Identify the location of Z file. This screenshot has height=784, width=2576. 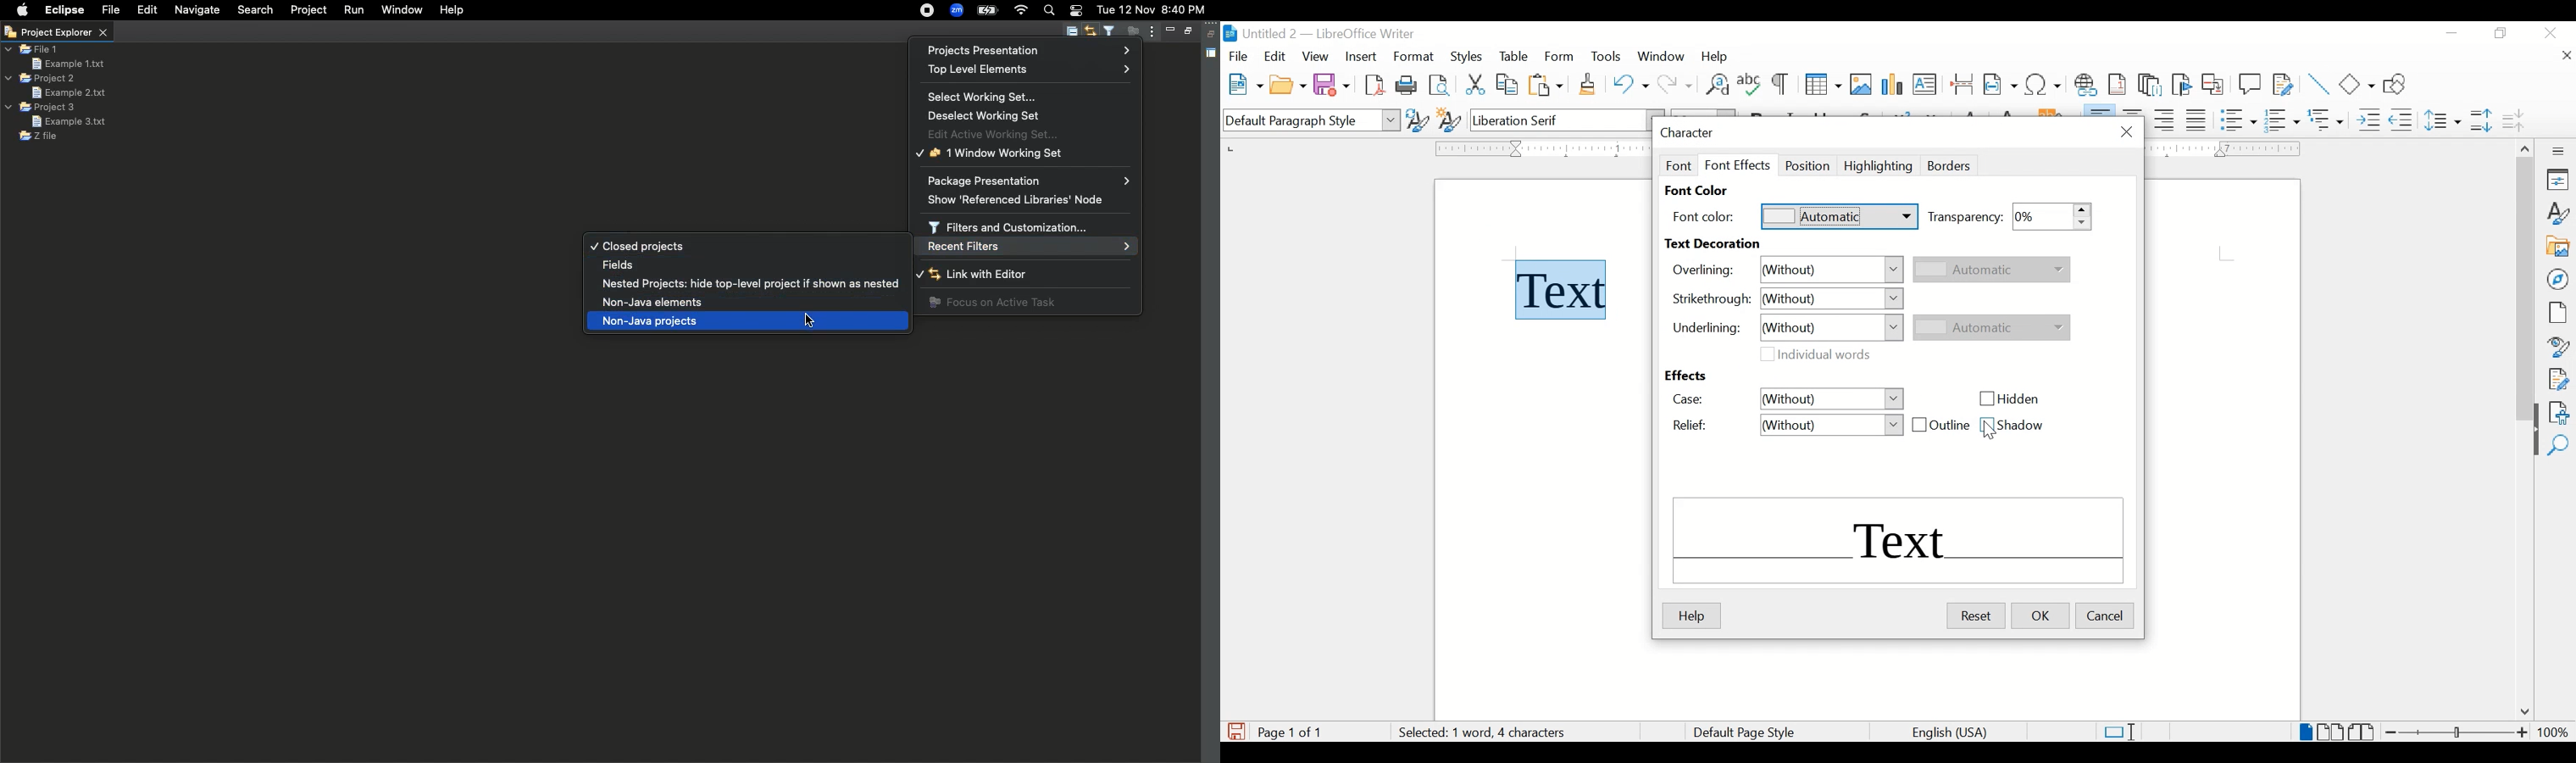
(38, 136).